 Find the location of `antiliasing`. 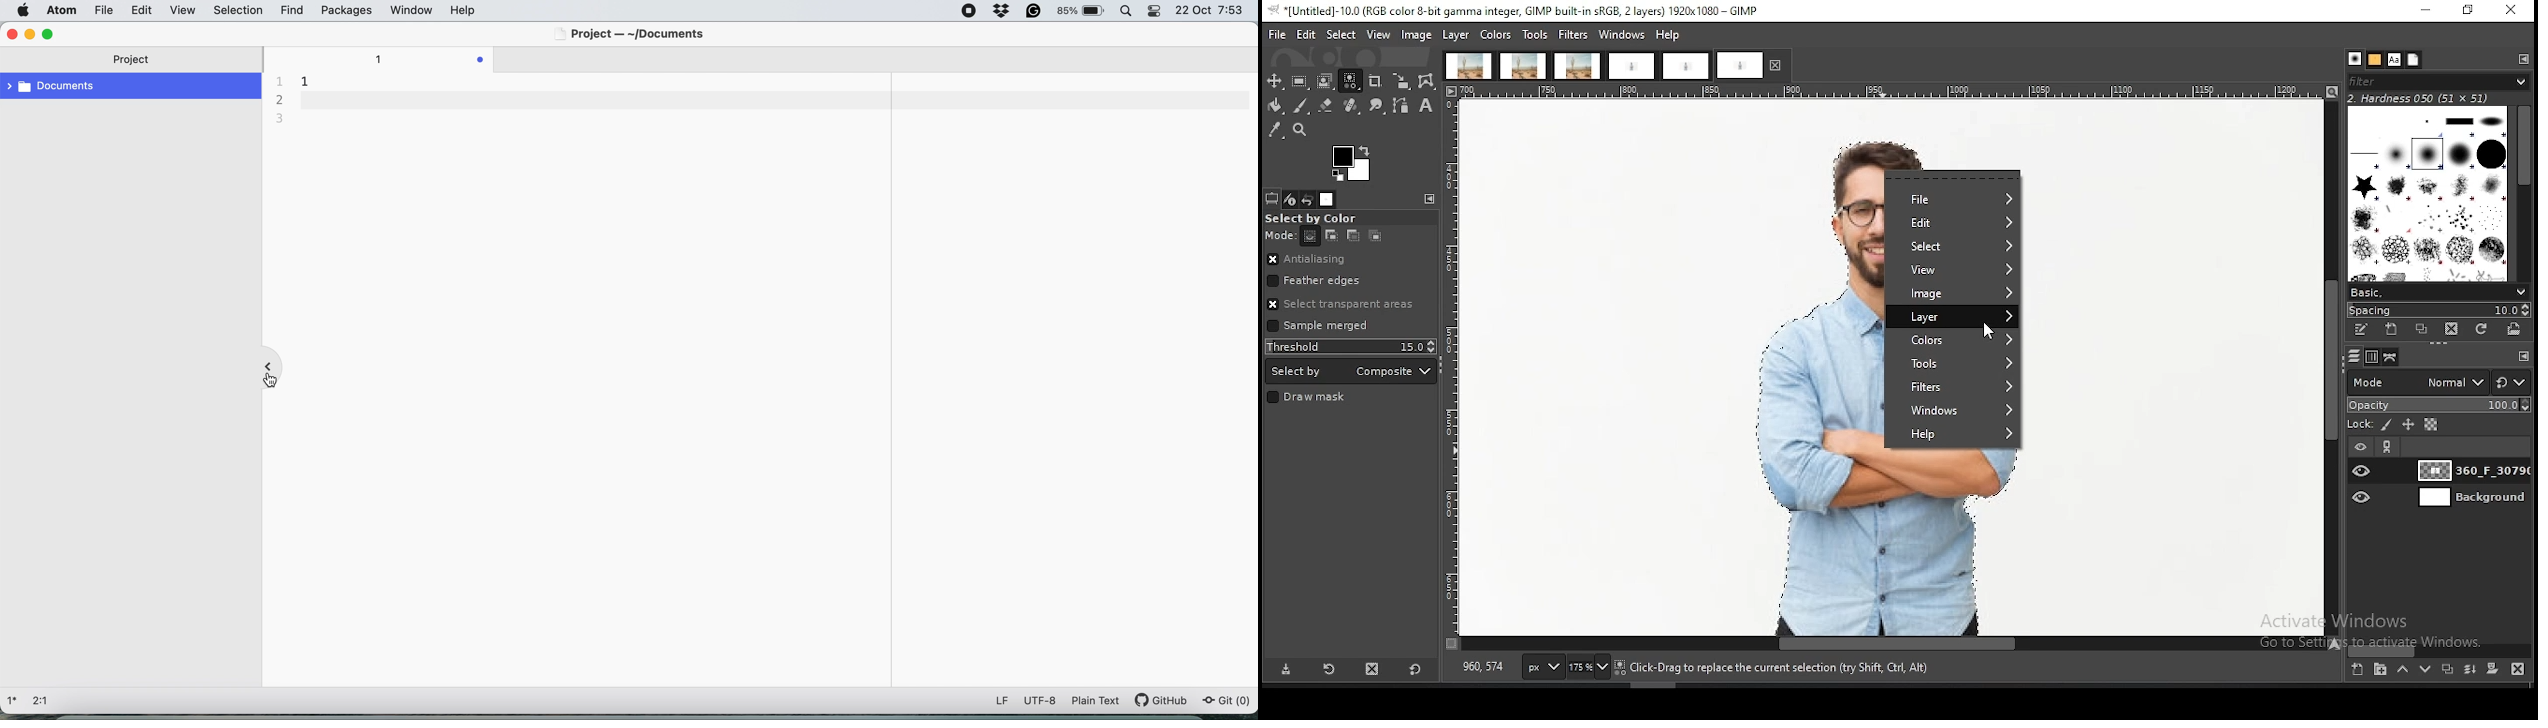

antiliasing is located at coordinates (1350, 260).